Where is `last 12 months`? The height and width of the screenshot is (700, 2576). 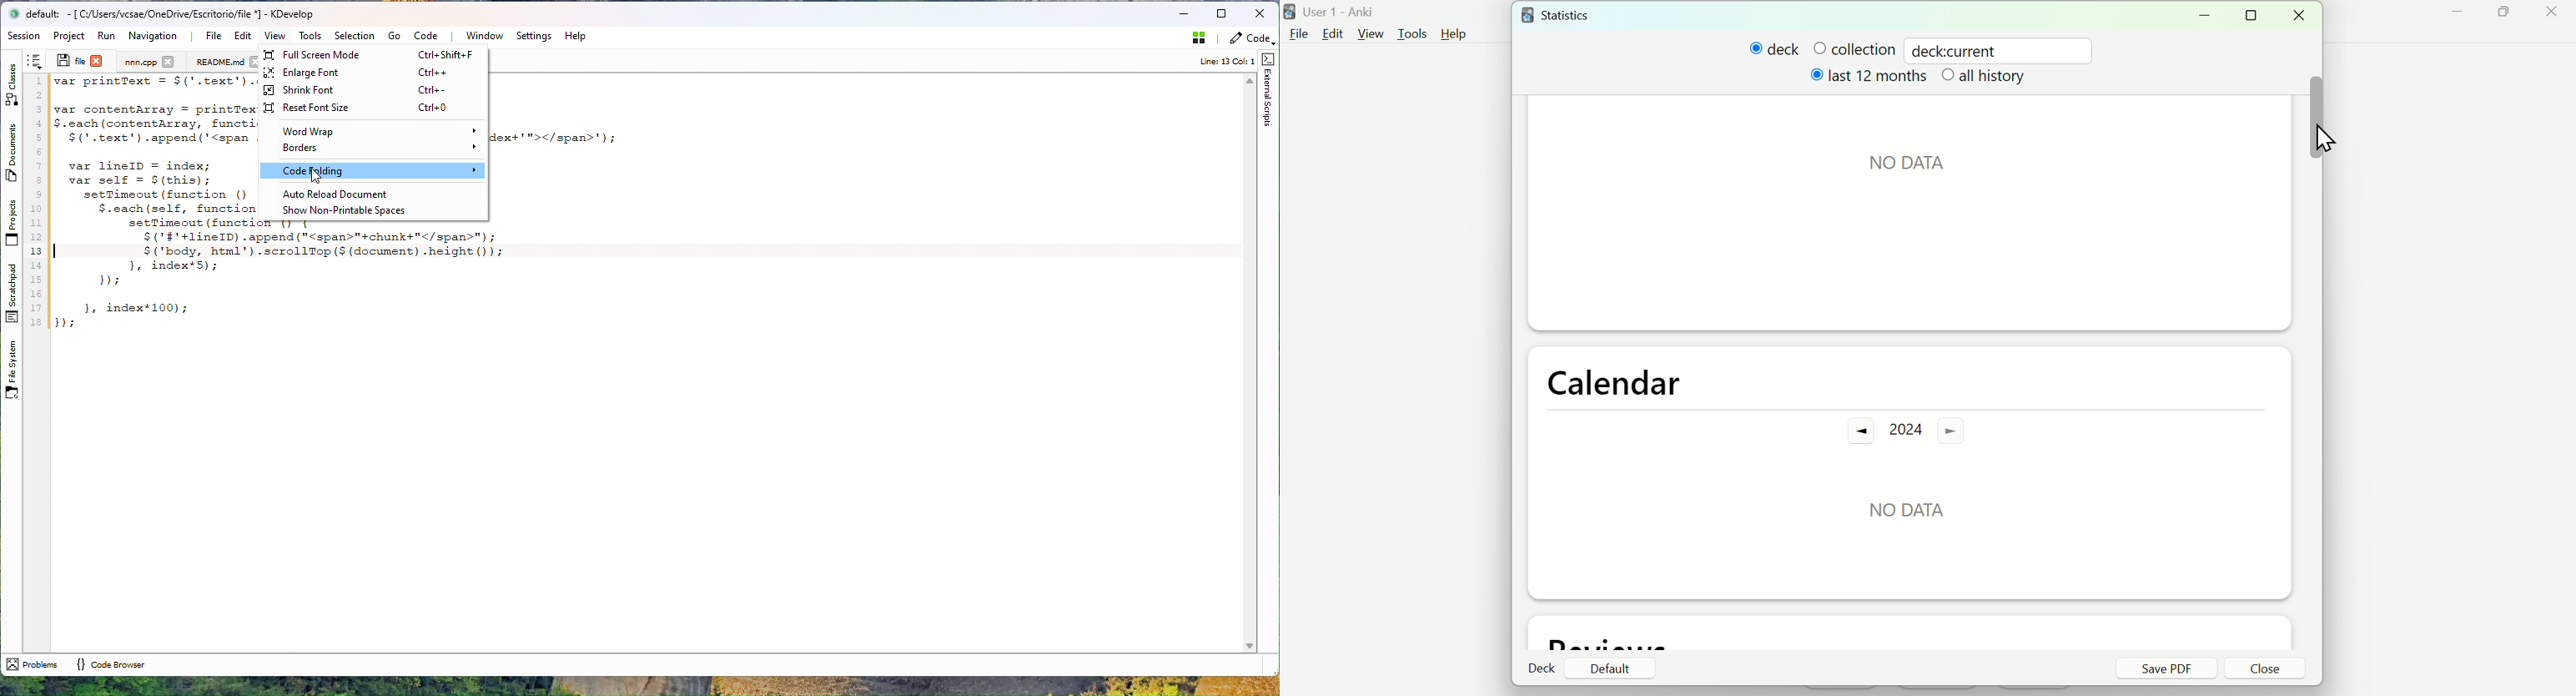 last 12 months is located at coordinates (1871, 80).